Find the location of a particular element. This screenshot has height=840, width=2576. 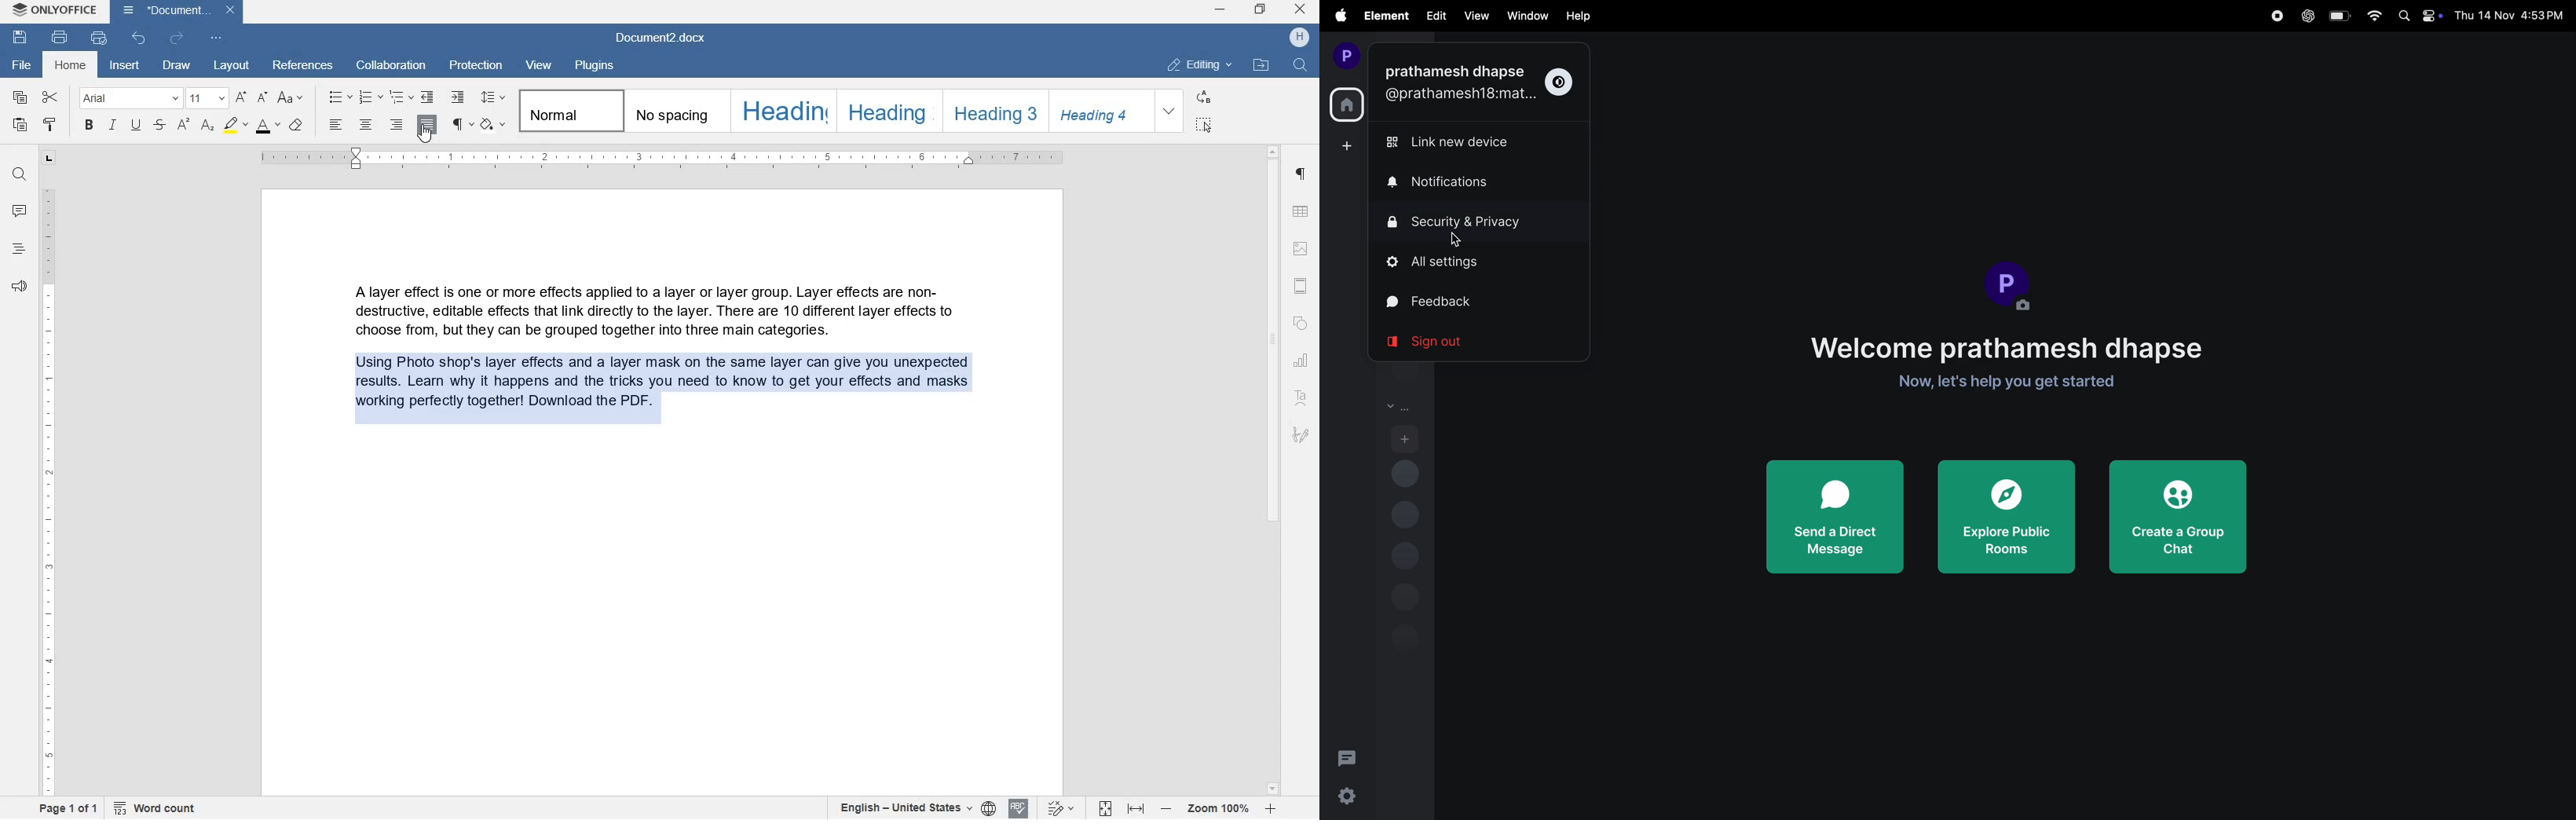

HIGHLIGHT COLOR is located at coordinates (234, 125).